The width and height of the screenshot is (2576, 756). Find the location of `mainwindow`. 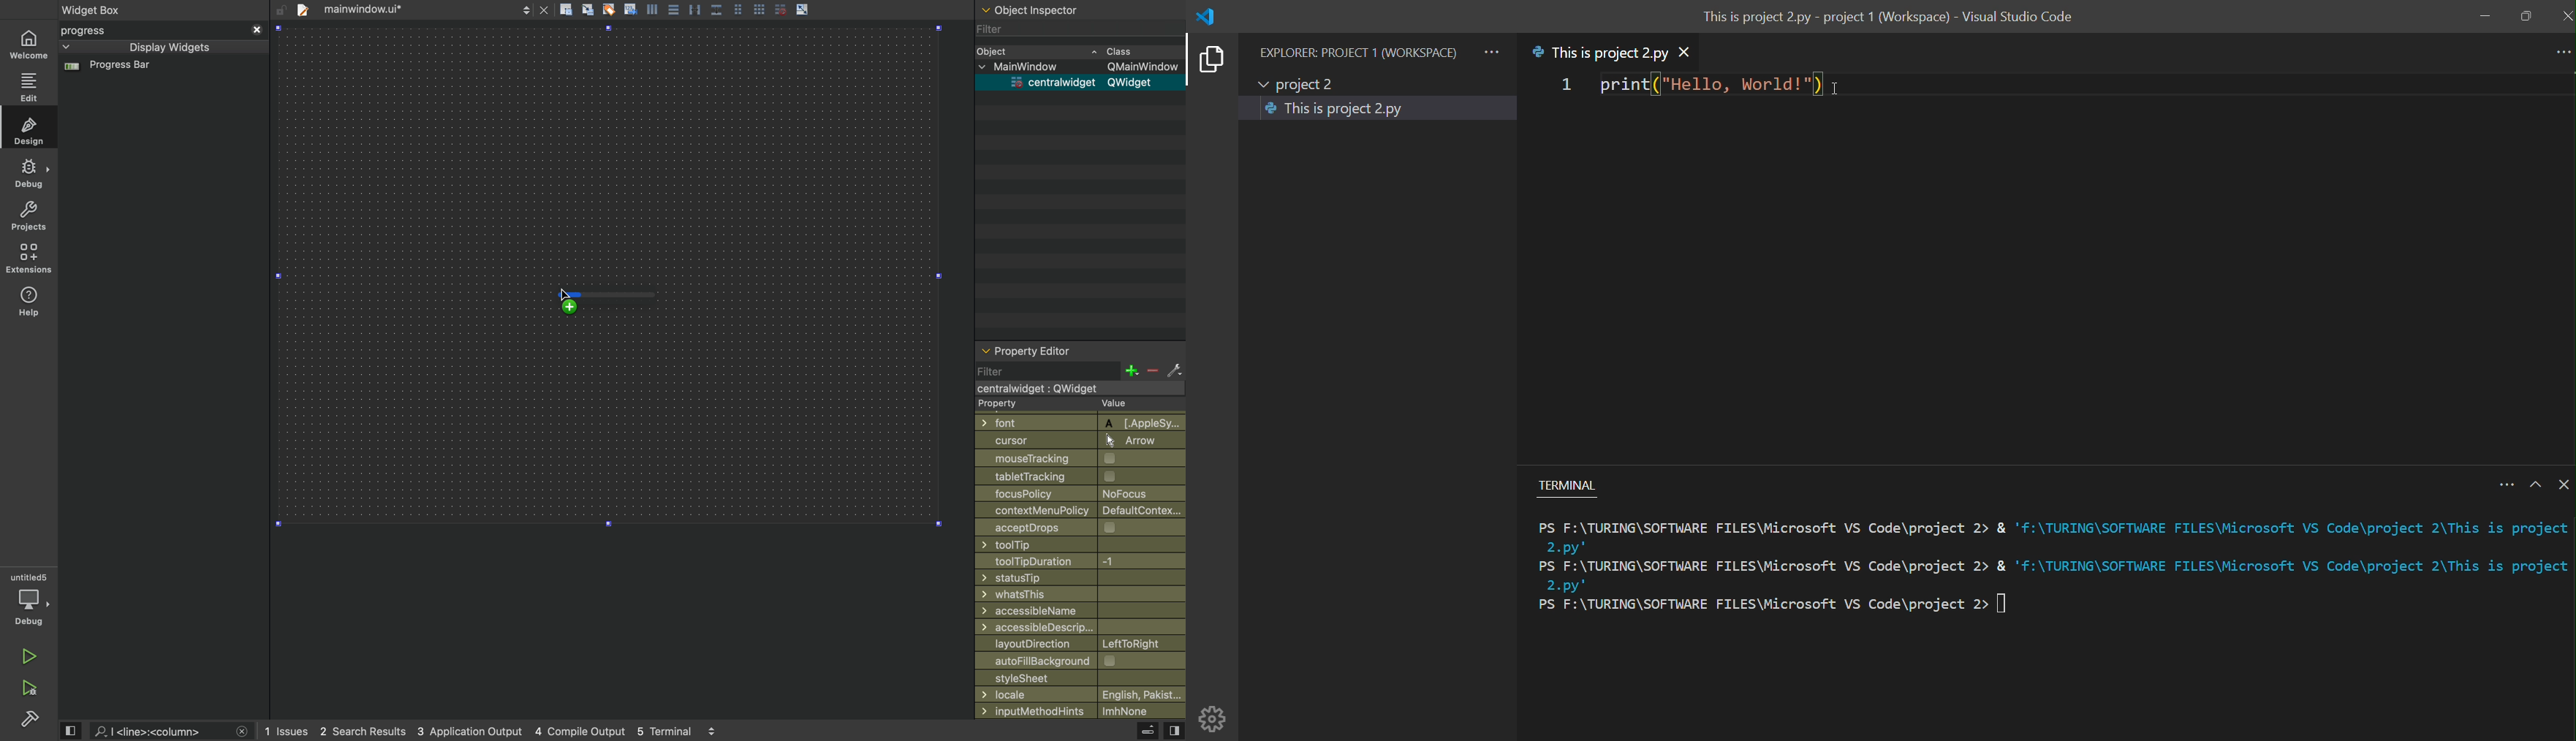

mainwindow is located at coordinates (1083, 67).